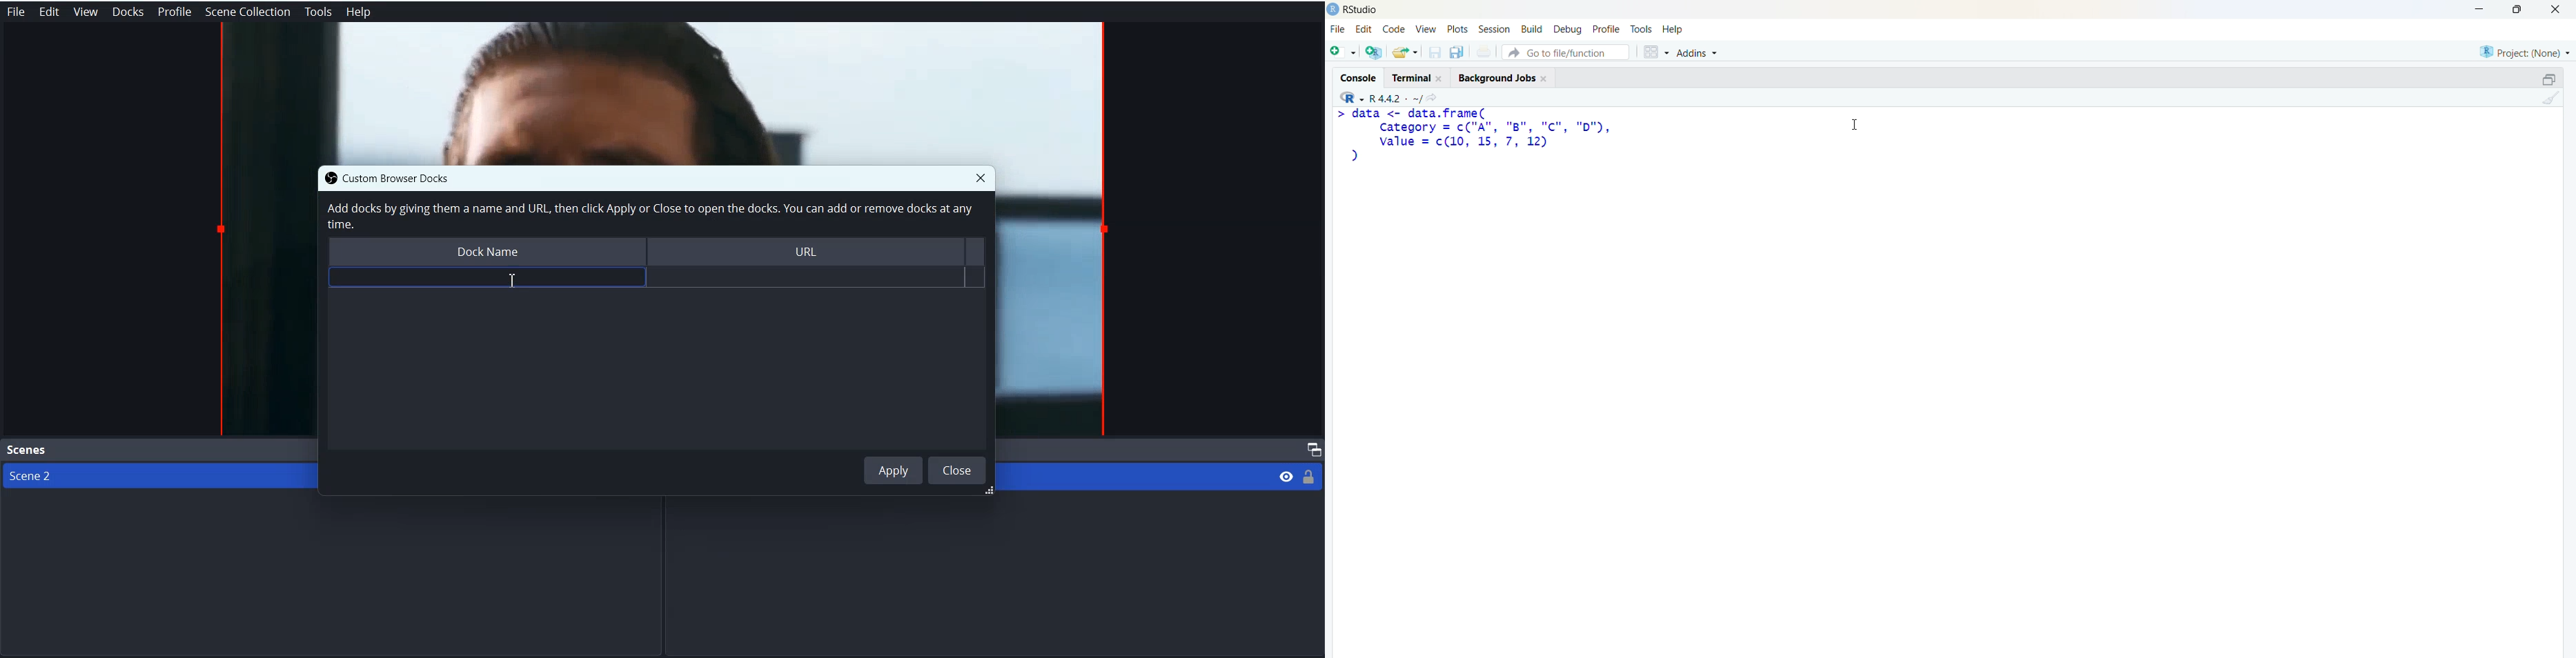 Image resolution: width=2576 pixels, height=672 pixels. I want to click on Text Cursor, so click(515, 279).